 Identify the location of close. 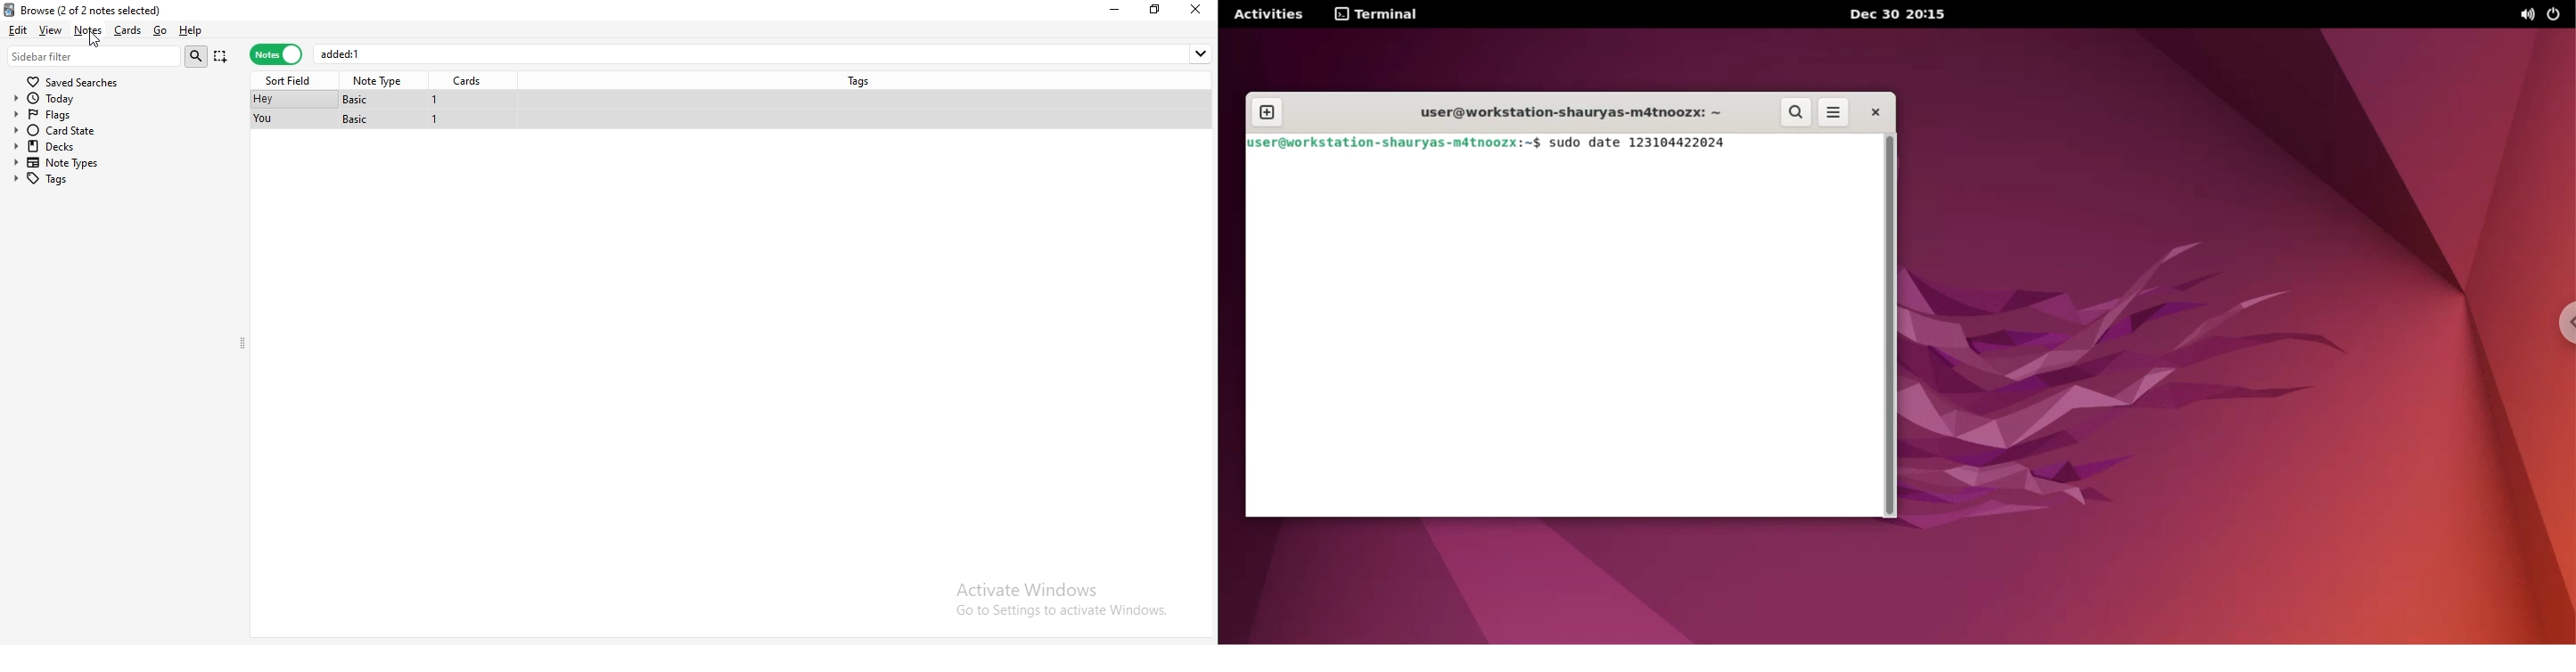
(1199, 9).